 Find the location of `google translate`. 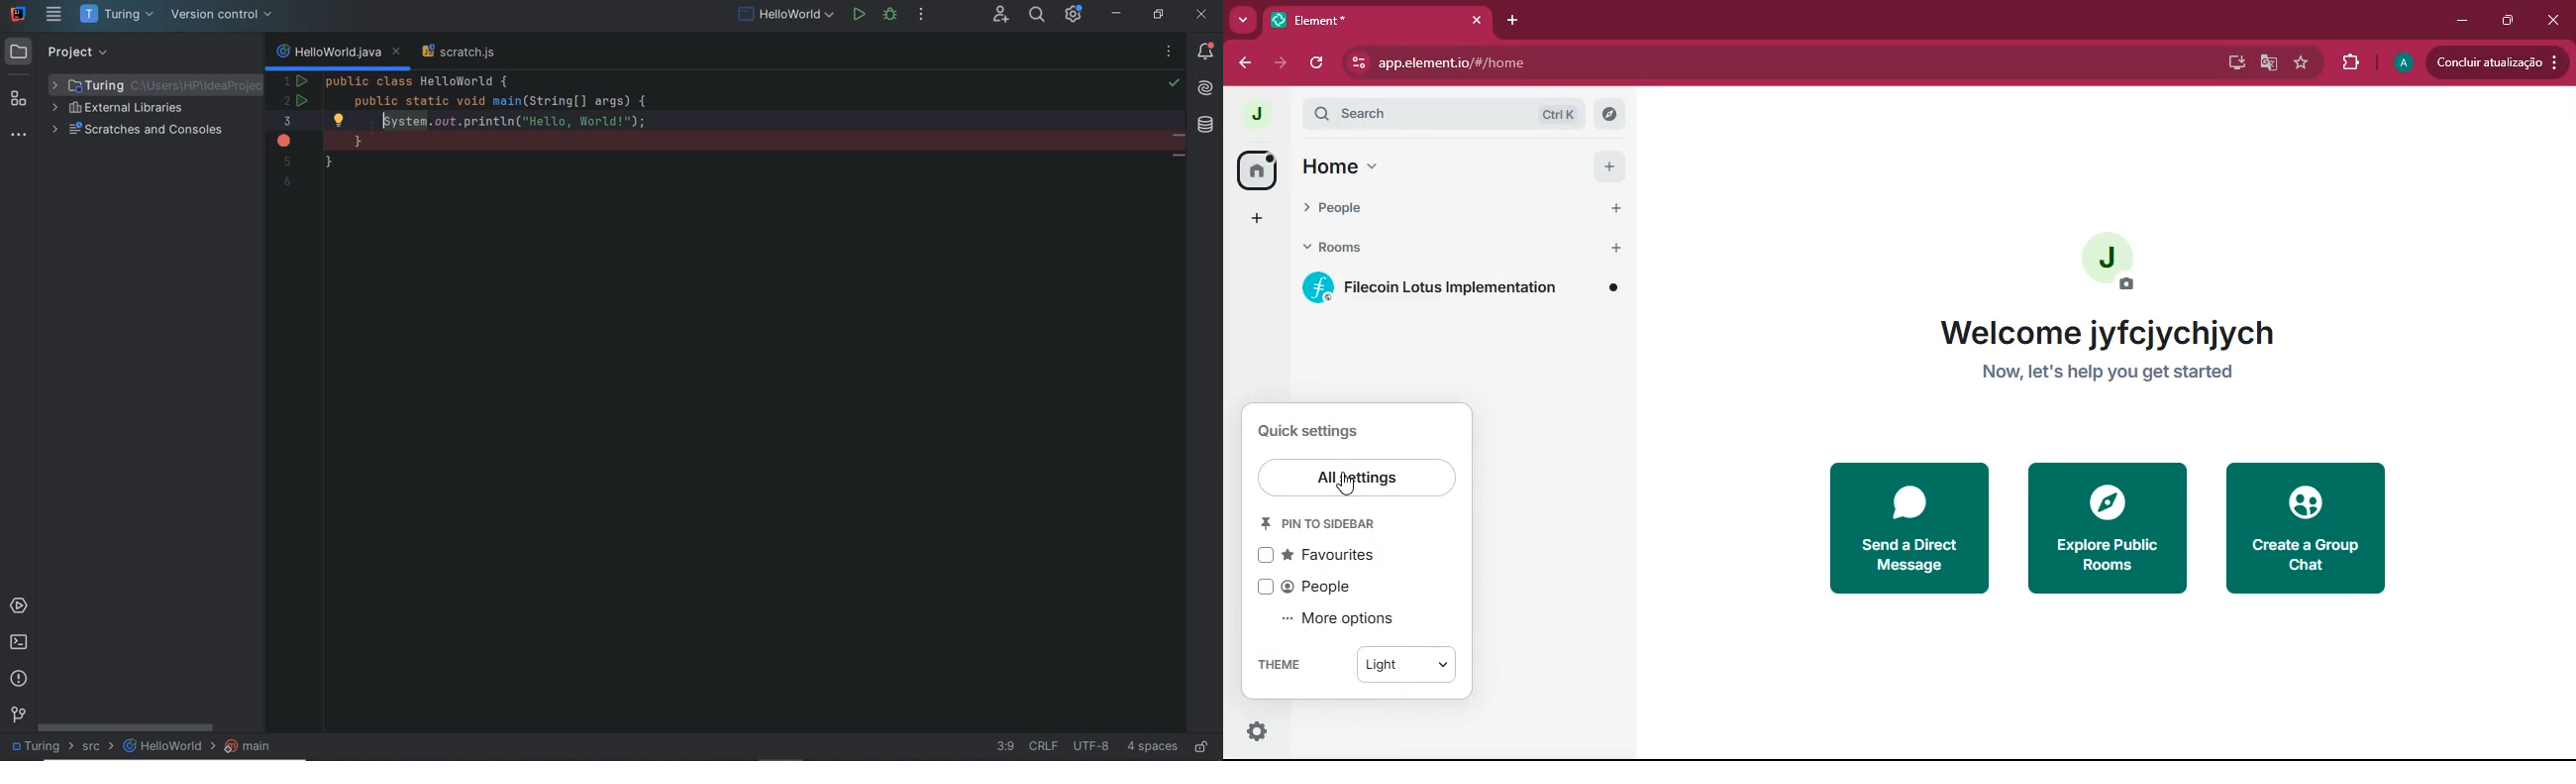

google translate is located at coordinates (2267, 61).